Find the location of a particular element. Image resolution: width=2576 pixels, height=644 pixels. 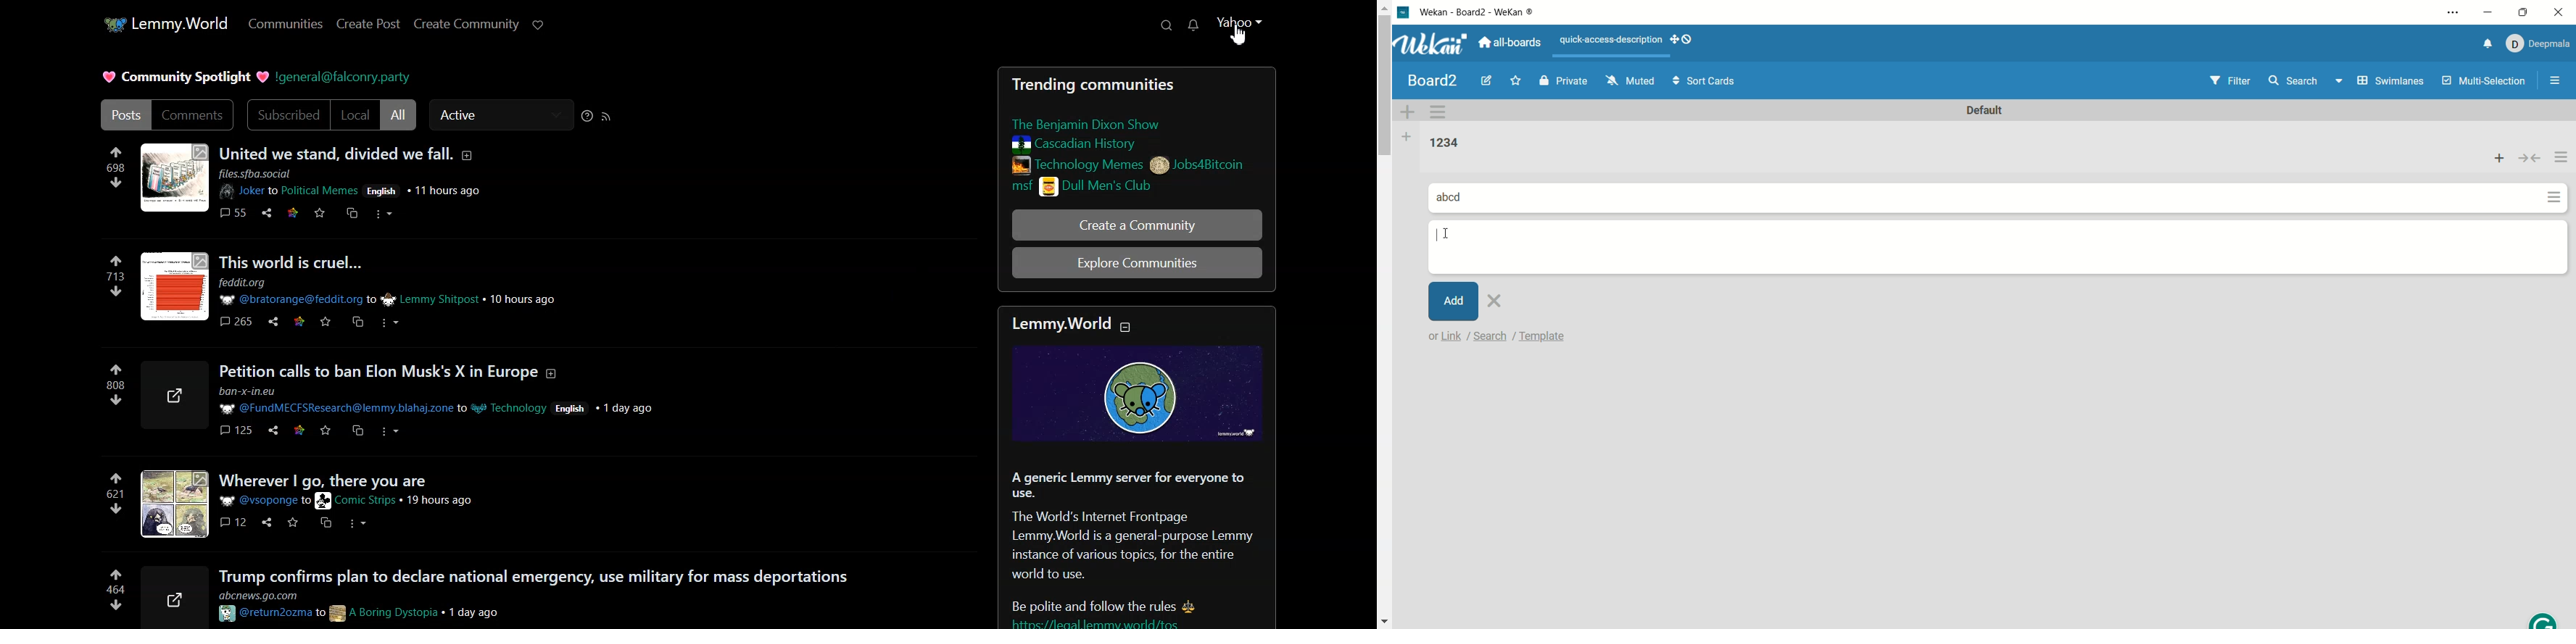

copy is located at coordinates (325, 528).